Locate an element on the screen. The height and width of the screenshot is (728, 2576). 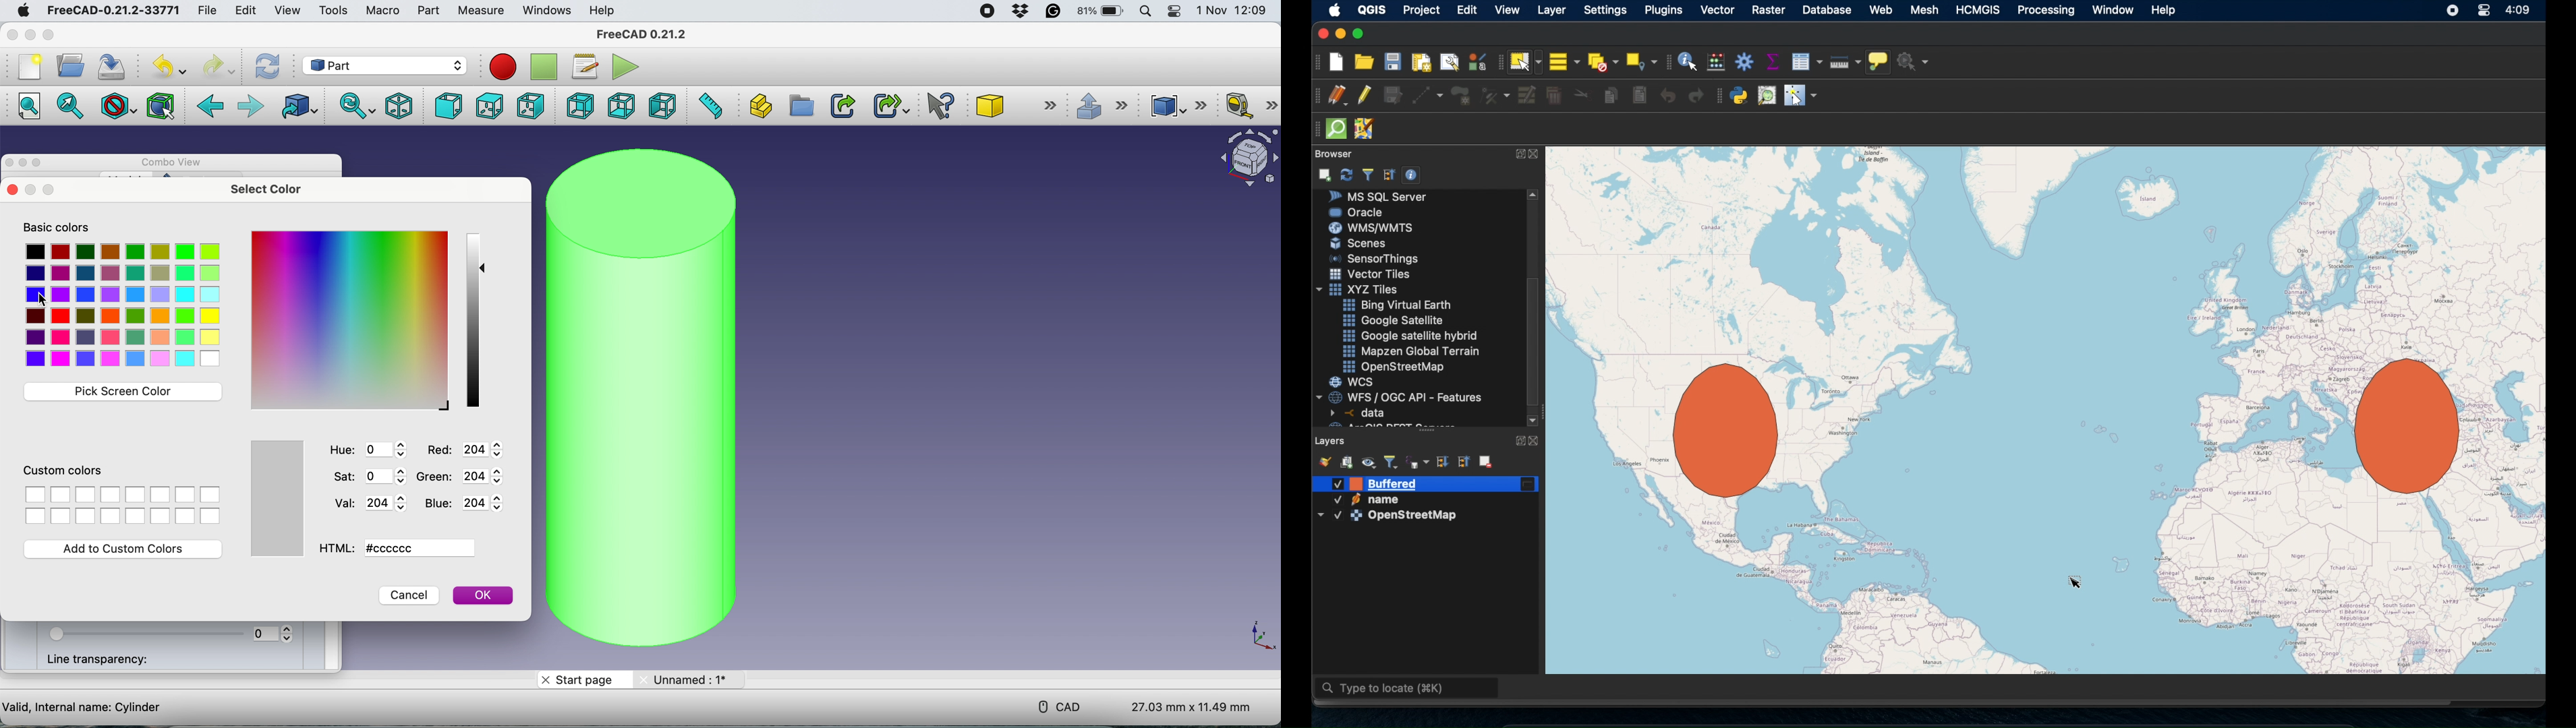
cancel is located at coordinates (410, 595).